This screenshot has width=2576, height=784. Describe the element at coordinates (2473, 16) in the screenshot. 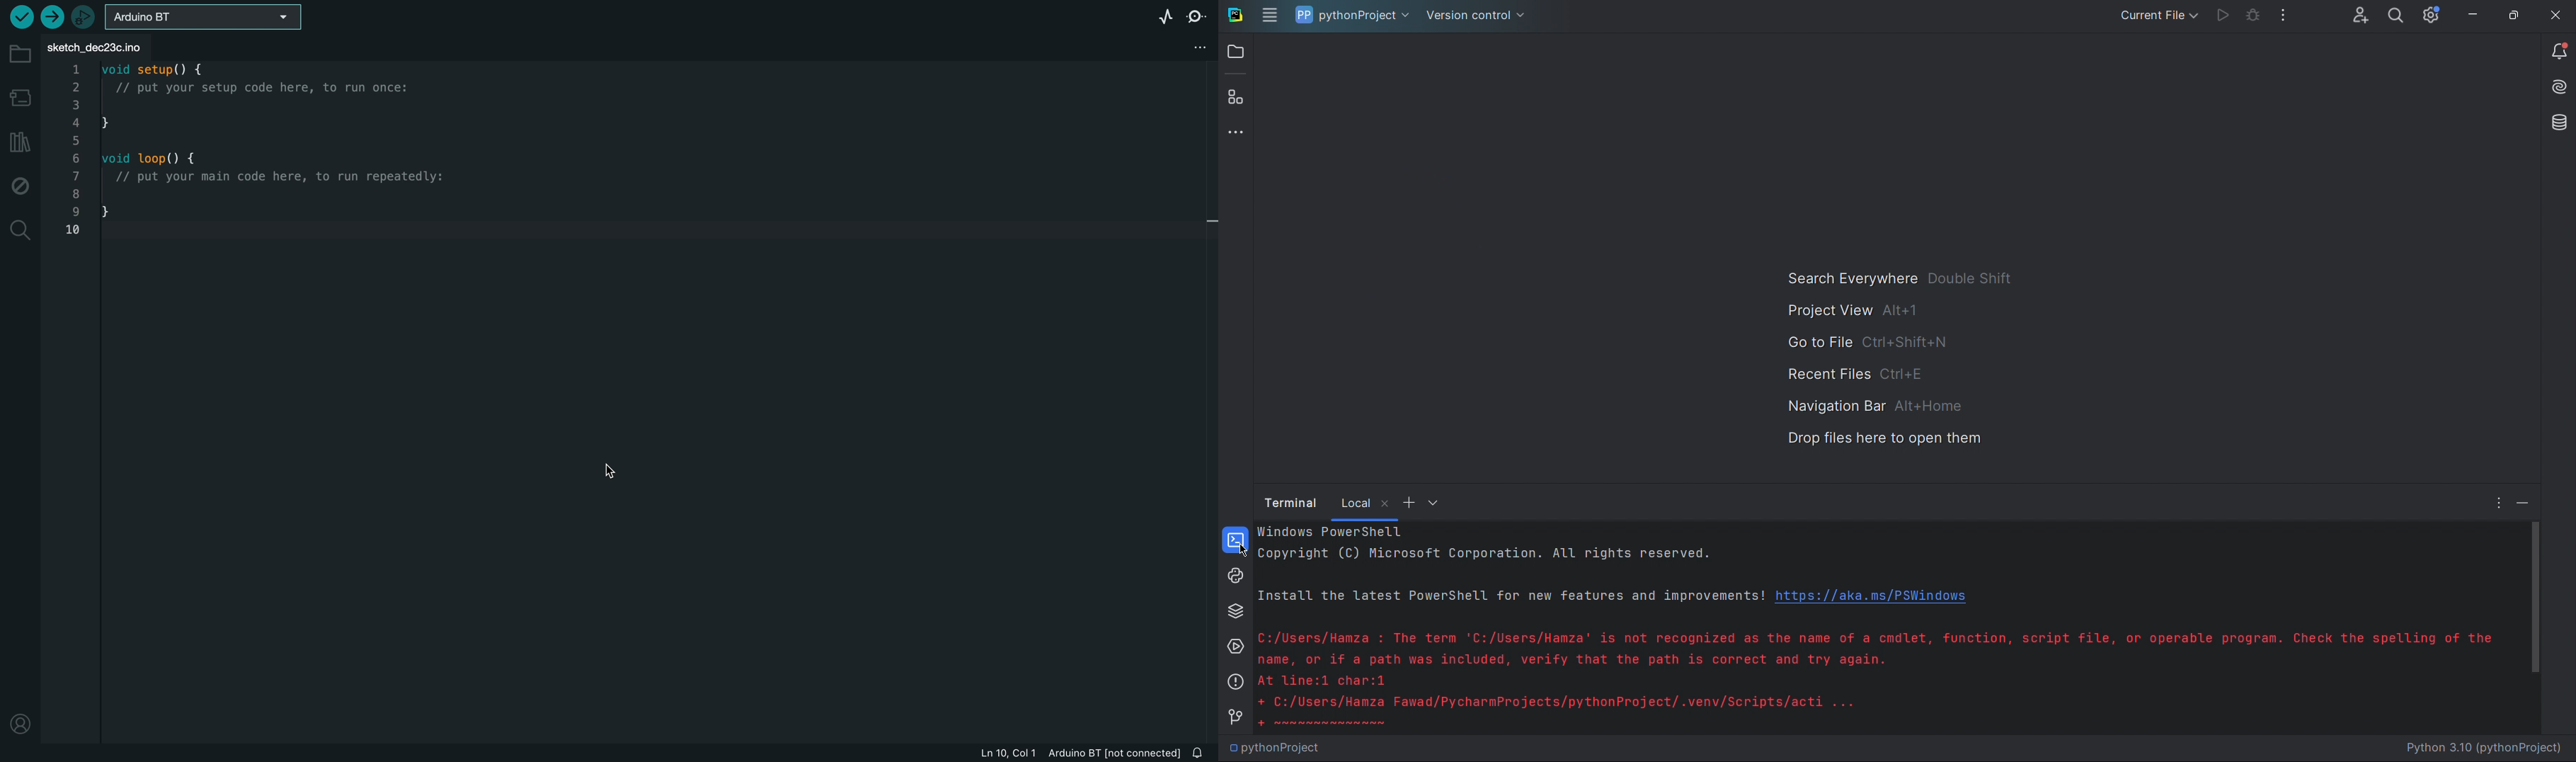

I see `Minimize` at that location.